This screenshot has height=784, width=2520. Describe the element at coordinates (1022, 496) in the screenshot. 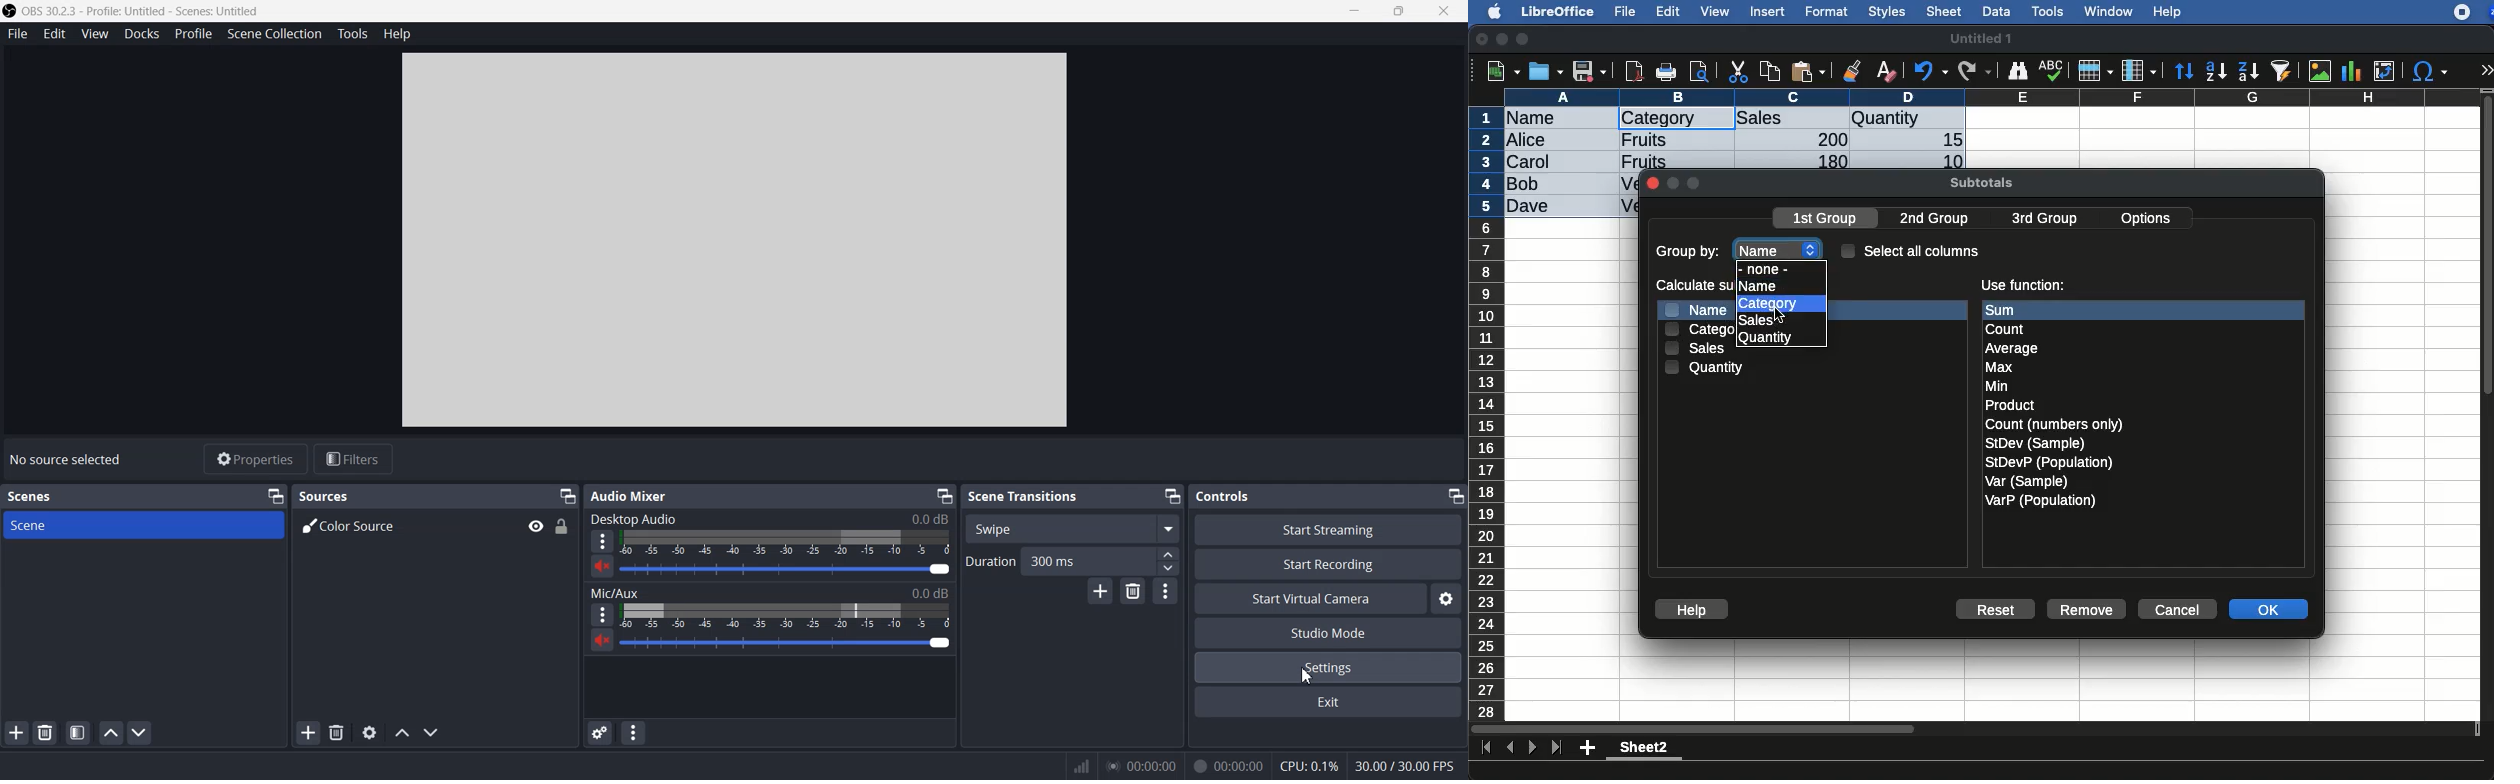

I see `Text` at that location.